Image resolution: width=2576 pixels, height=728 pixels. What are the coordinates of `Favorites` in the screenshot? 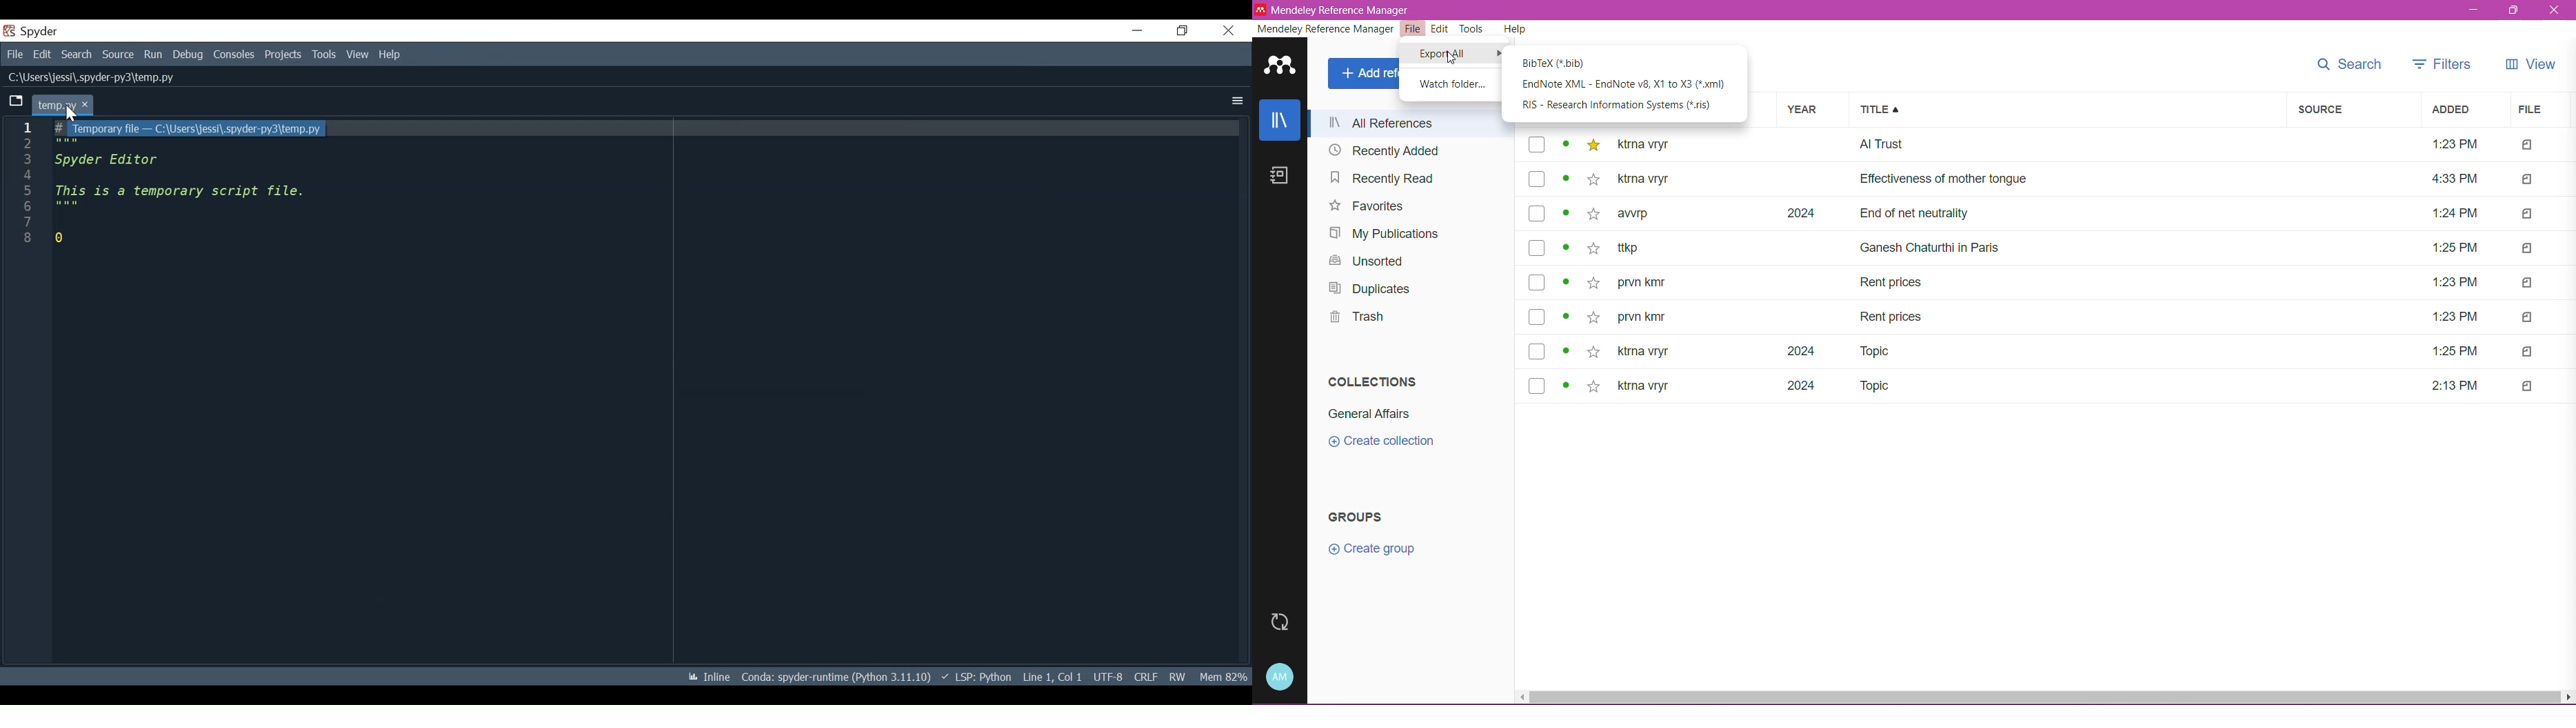 It's located at (1365, 207).